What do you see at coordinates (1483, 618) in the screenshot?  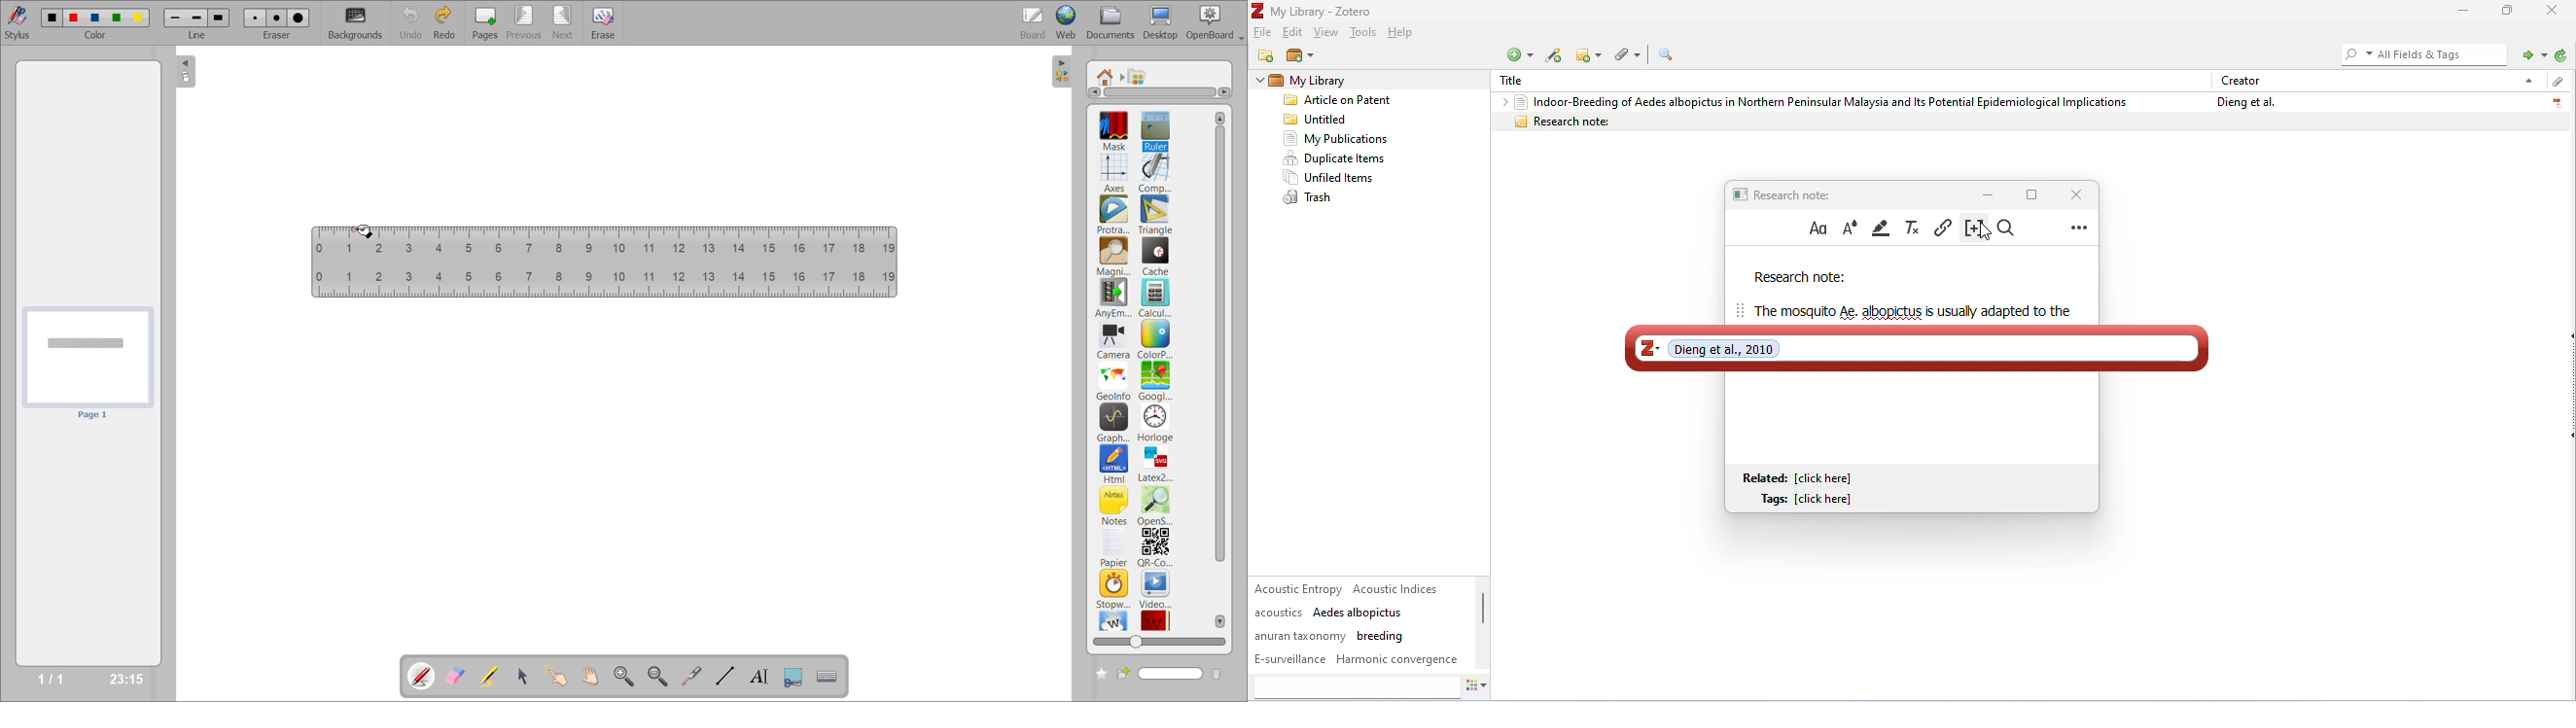 I see `vertical scroll bar` at bounding box center [1483, 618].